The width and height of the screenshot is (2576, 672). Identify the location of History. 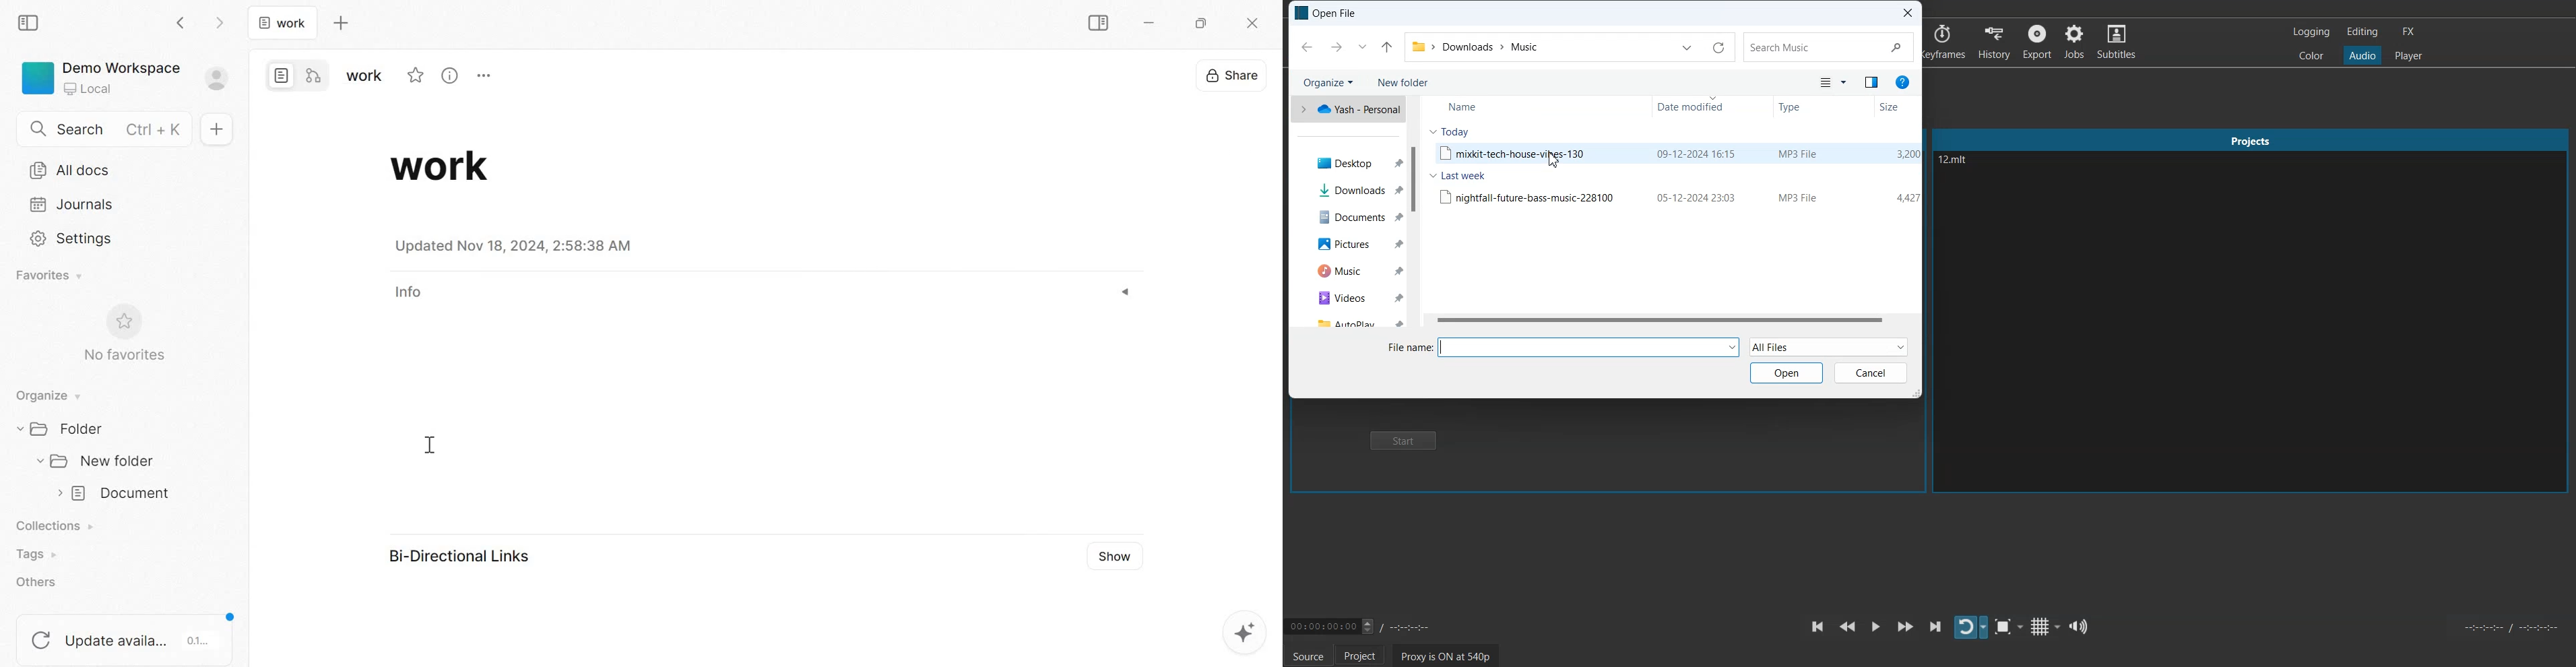
(1996, 41).